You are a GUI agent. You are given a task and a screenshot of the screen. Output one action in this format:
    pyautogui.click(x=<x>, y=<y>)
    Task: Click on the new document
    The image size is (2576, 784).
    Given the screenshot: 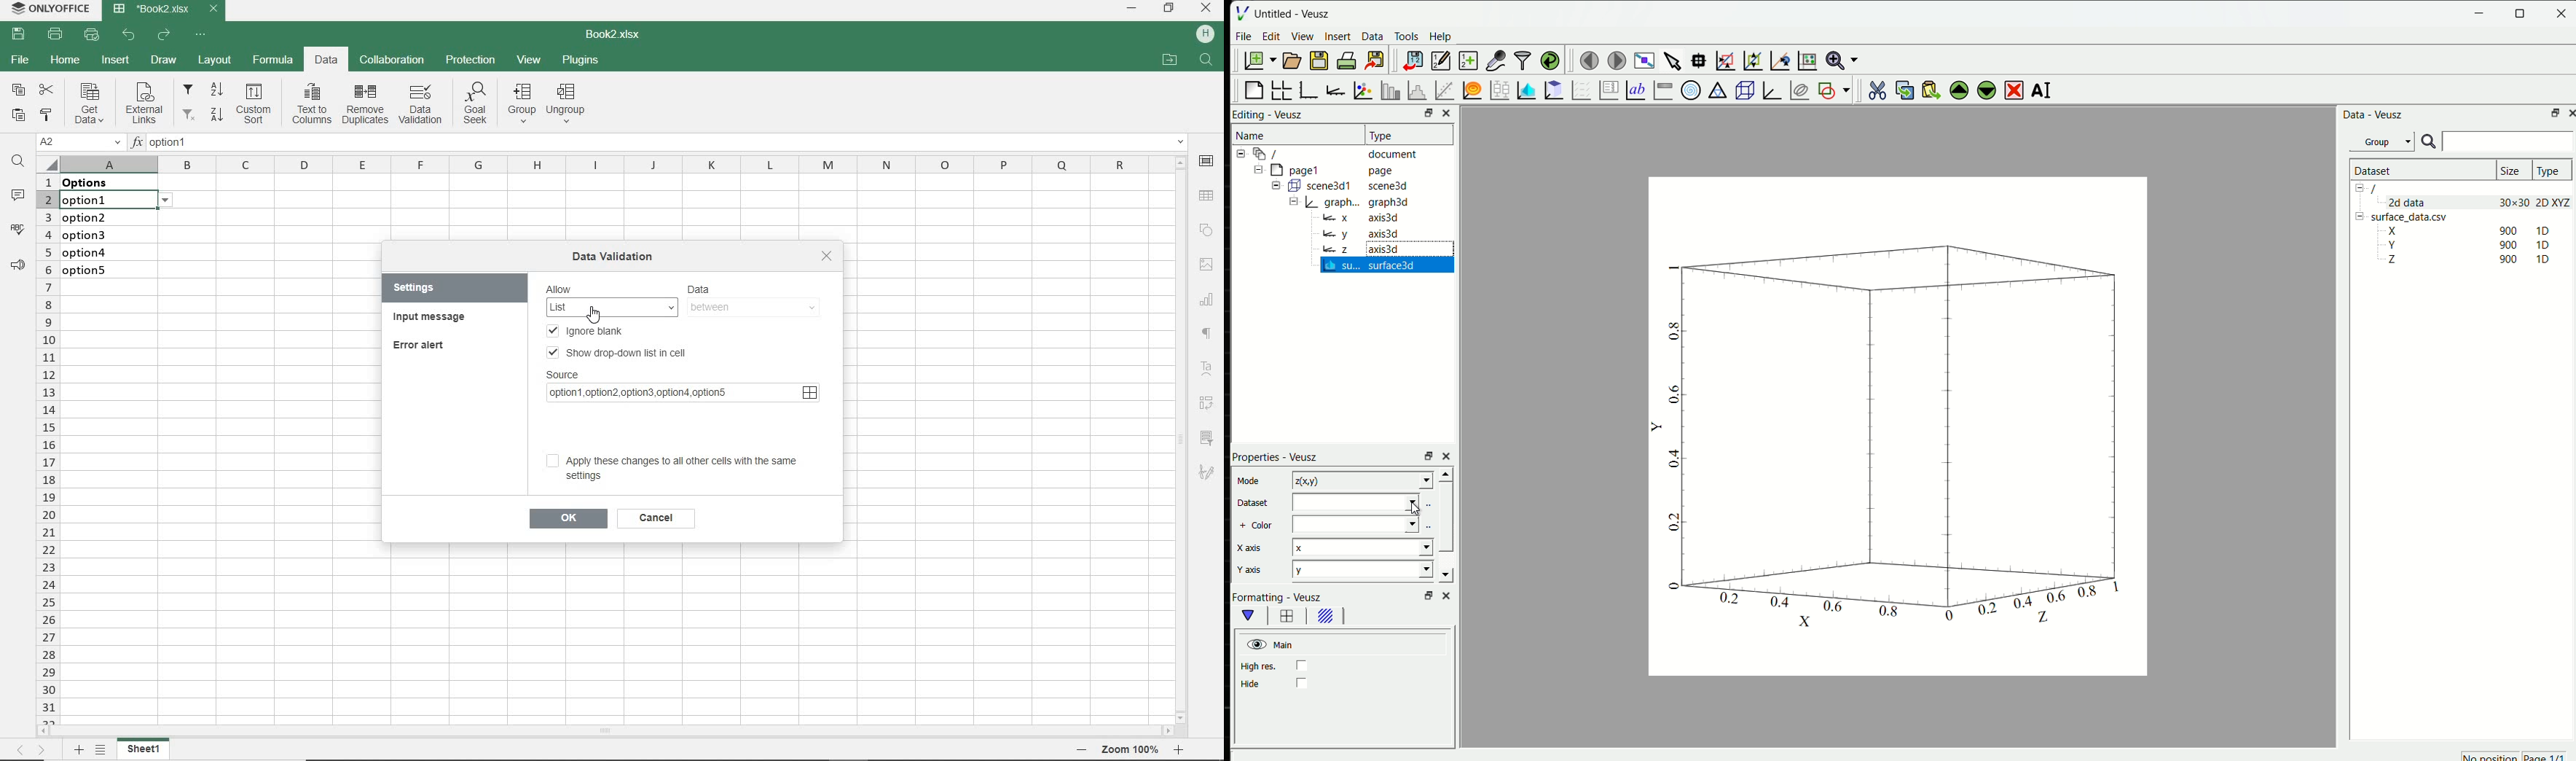 What is the action you would take?
    pyautogui.click(x=1261, y=60)
    